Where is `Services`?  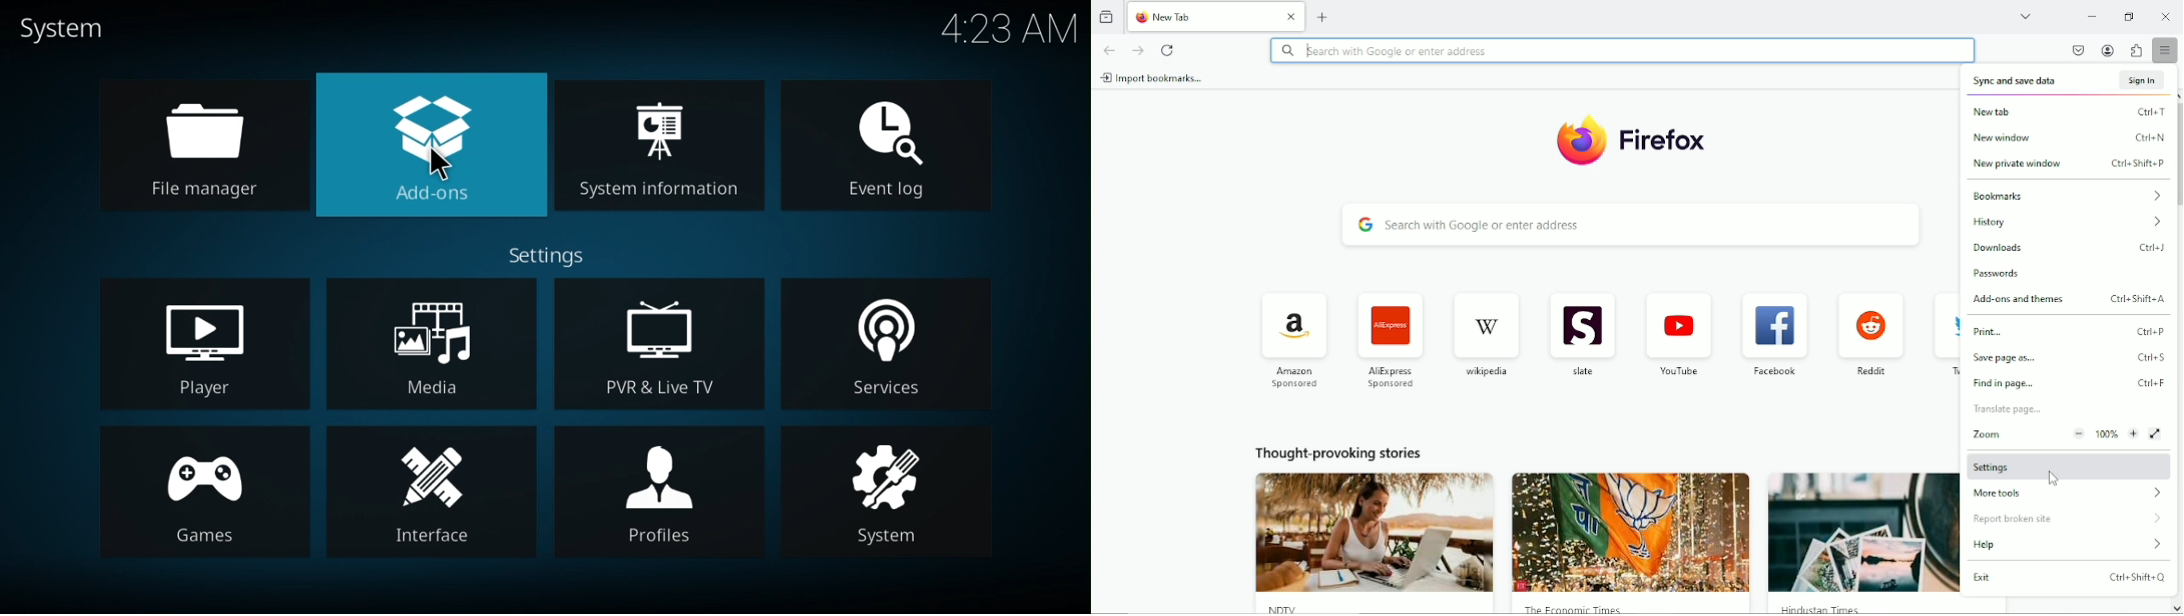 Services is located at coordinates (885, 344).